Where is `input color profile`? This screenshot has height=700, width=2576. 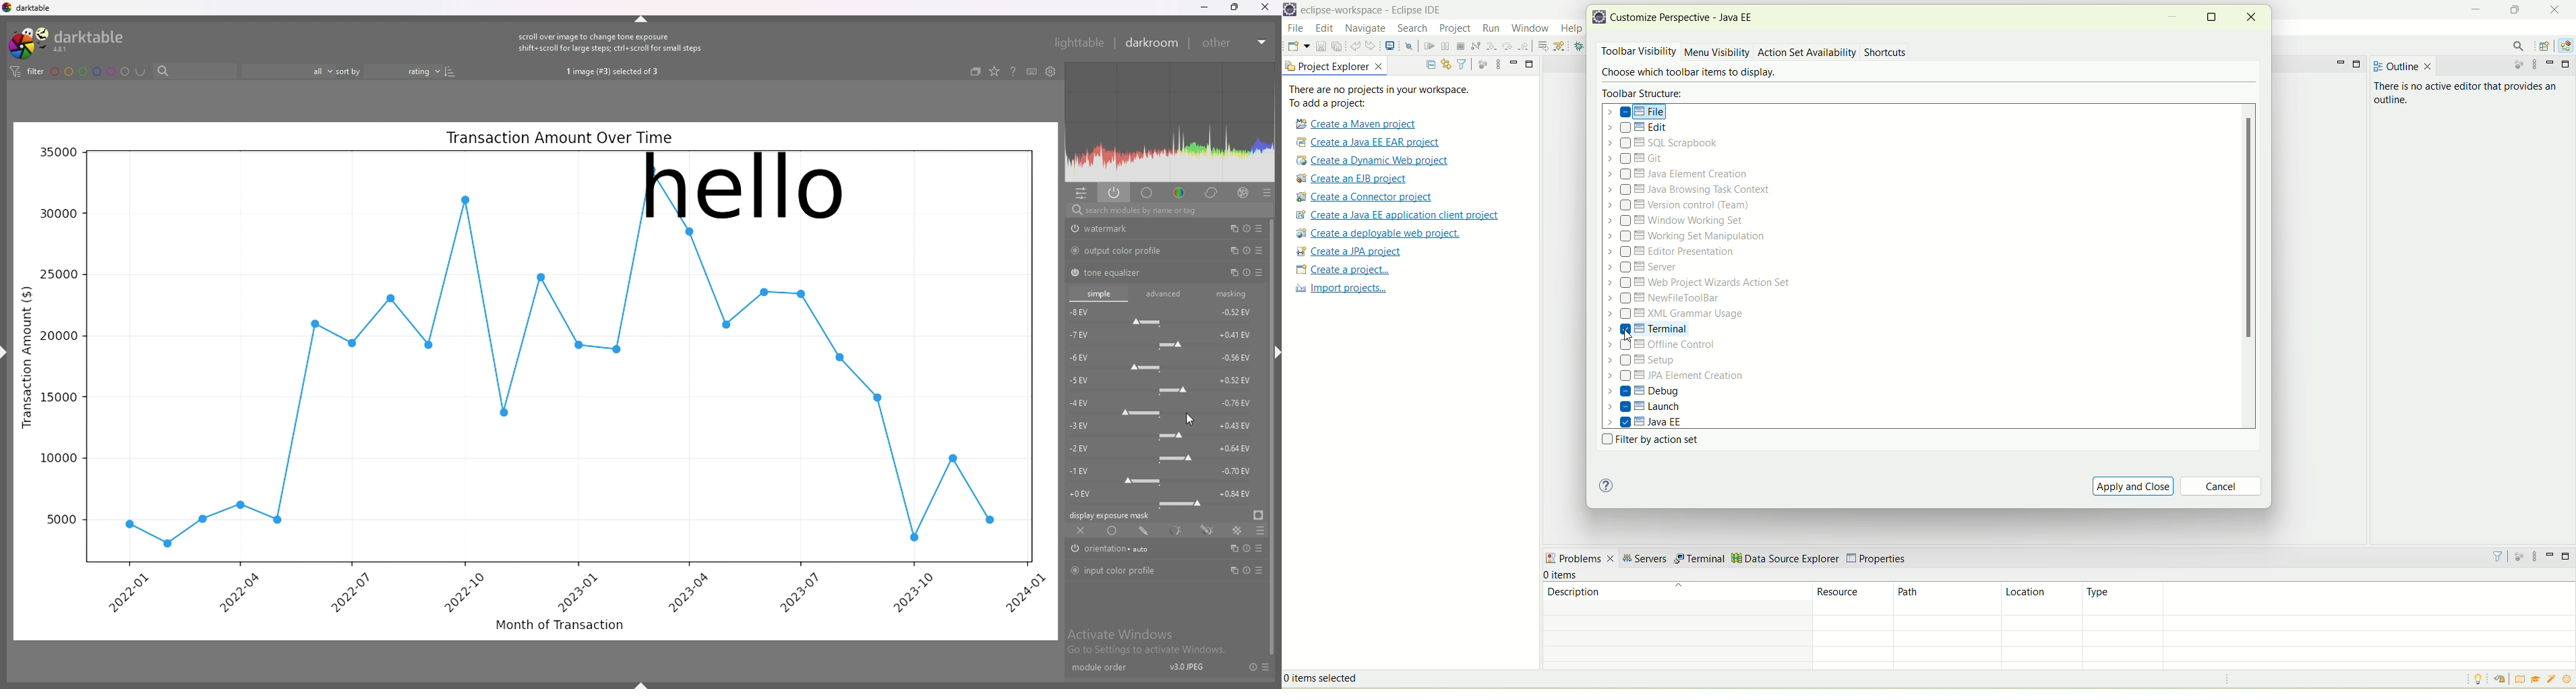 input color profile is located at coordinates (1124, 570).